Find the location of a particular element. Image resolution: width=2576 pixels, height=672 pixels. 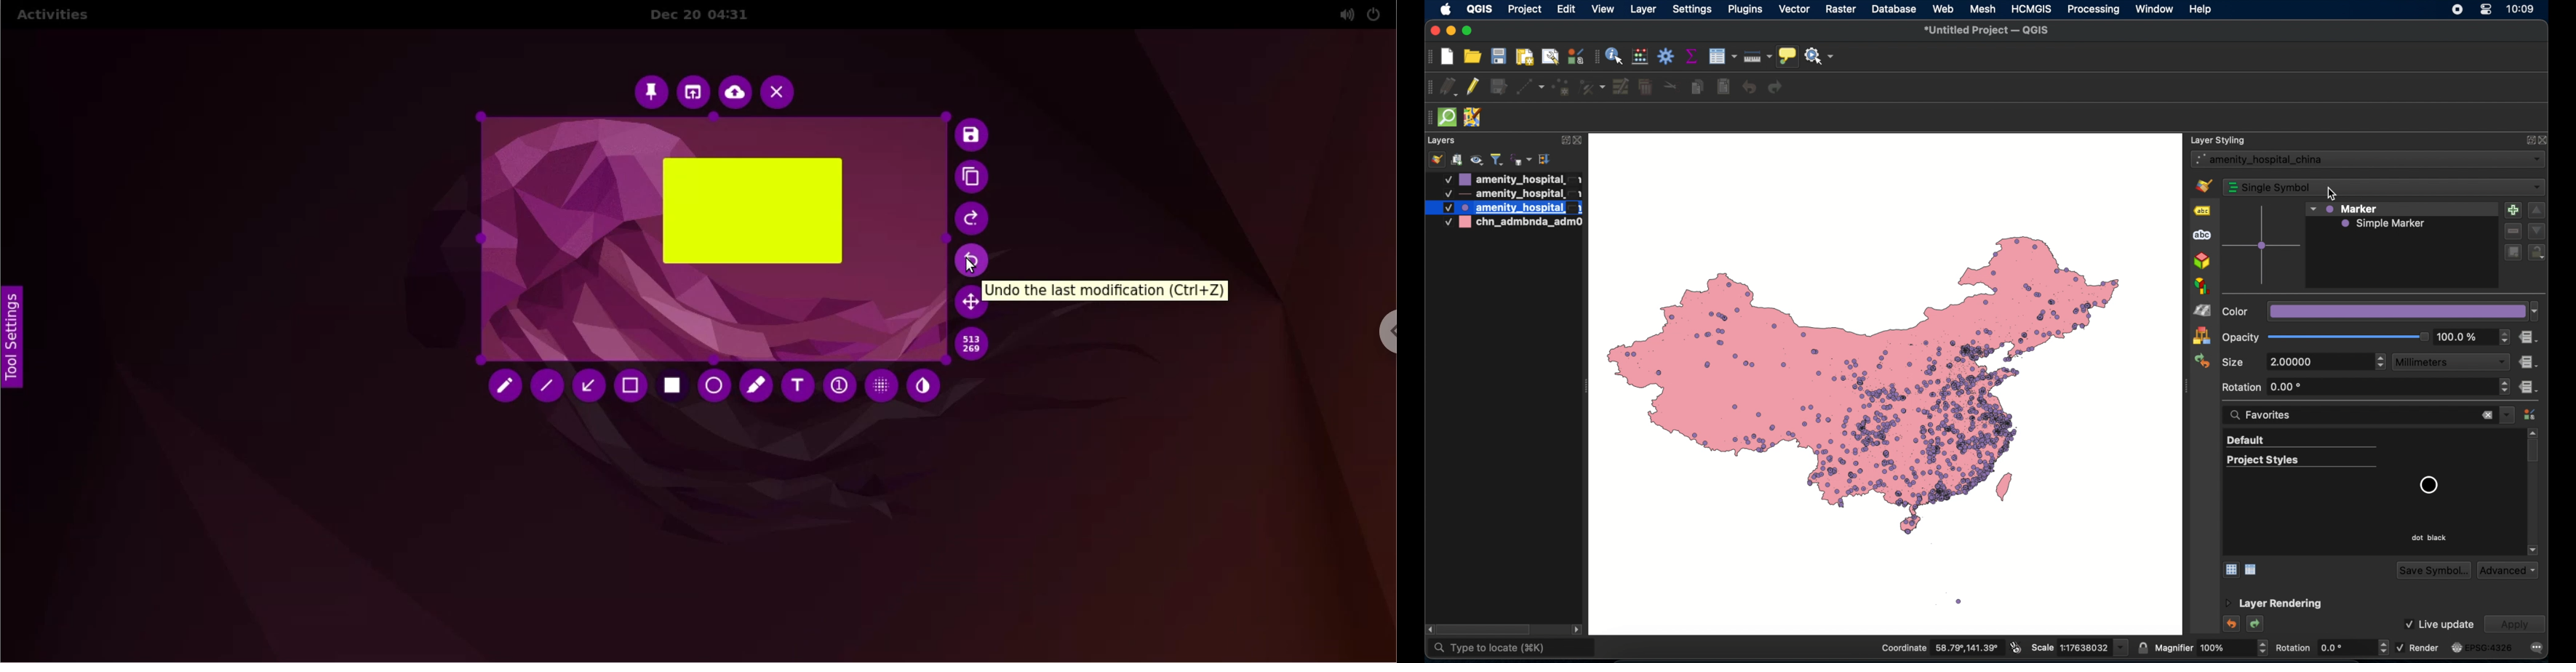

scroll box is located at coordinates (2535, 453).